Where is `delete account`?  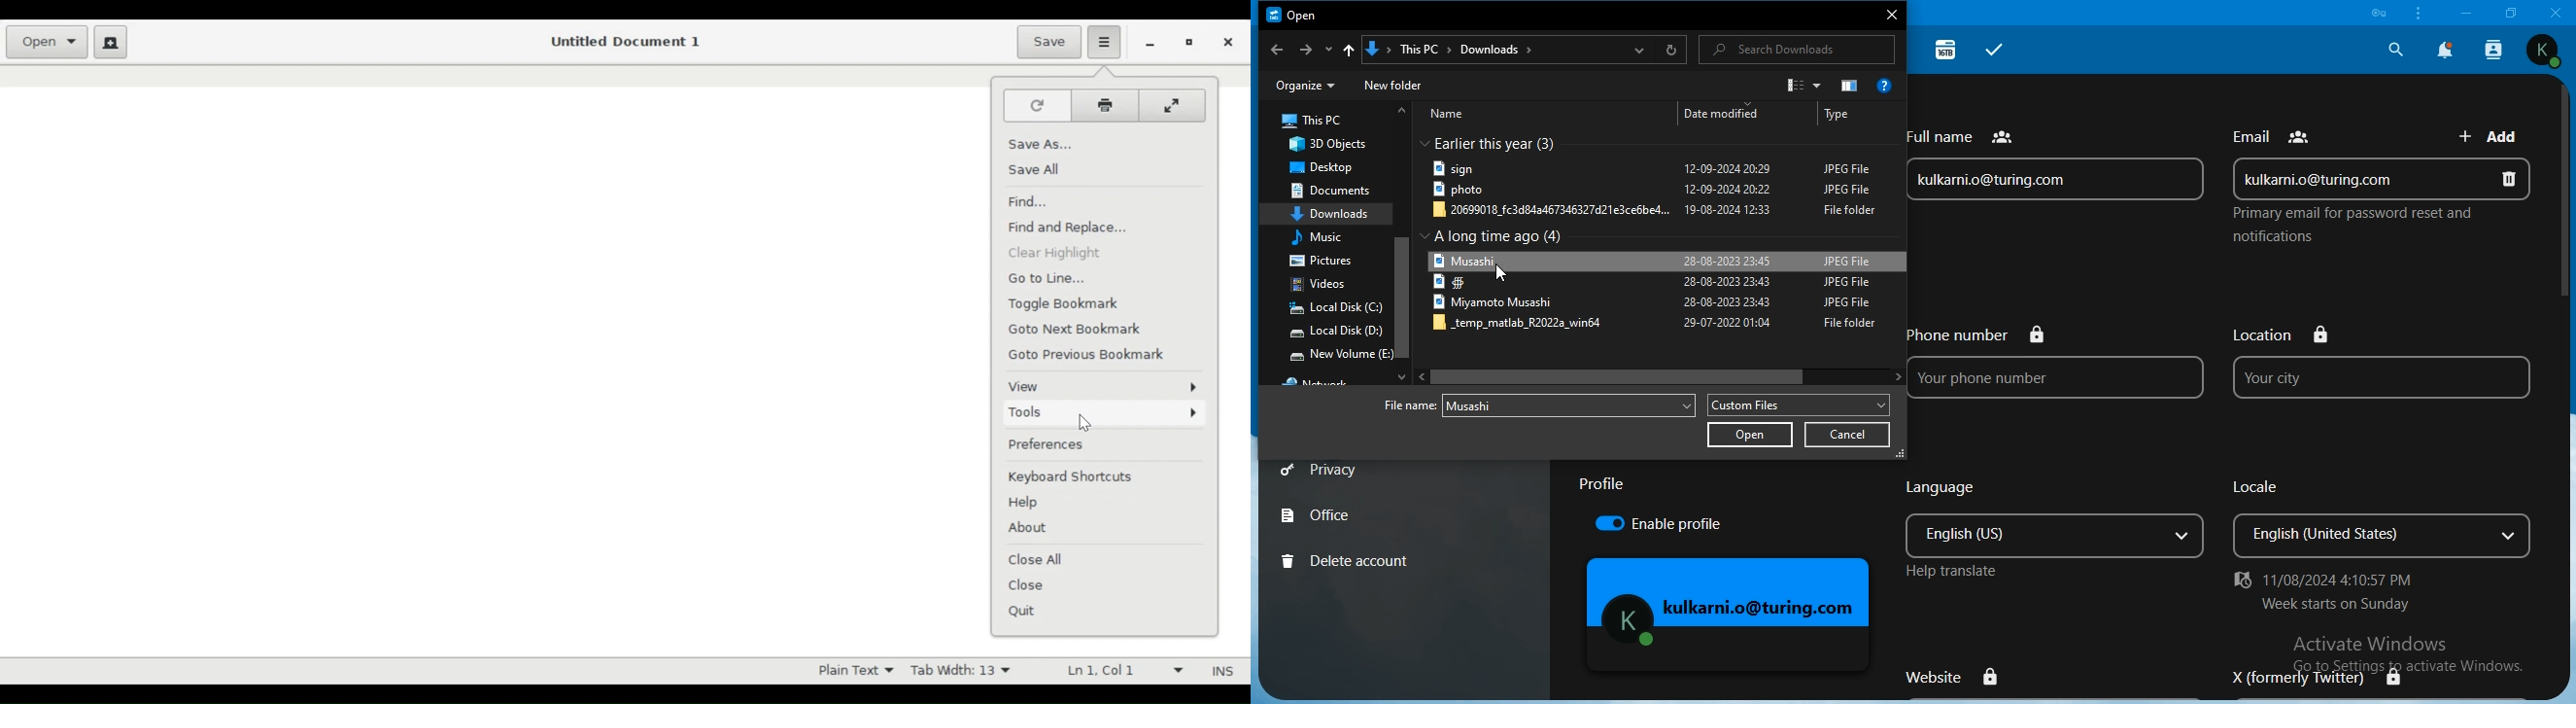
delete account is located at coordinates (1351, 559).